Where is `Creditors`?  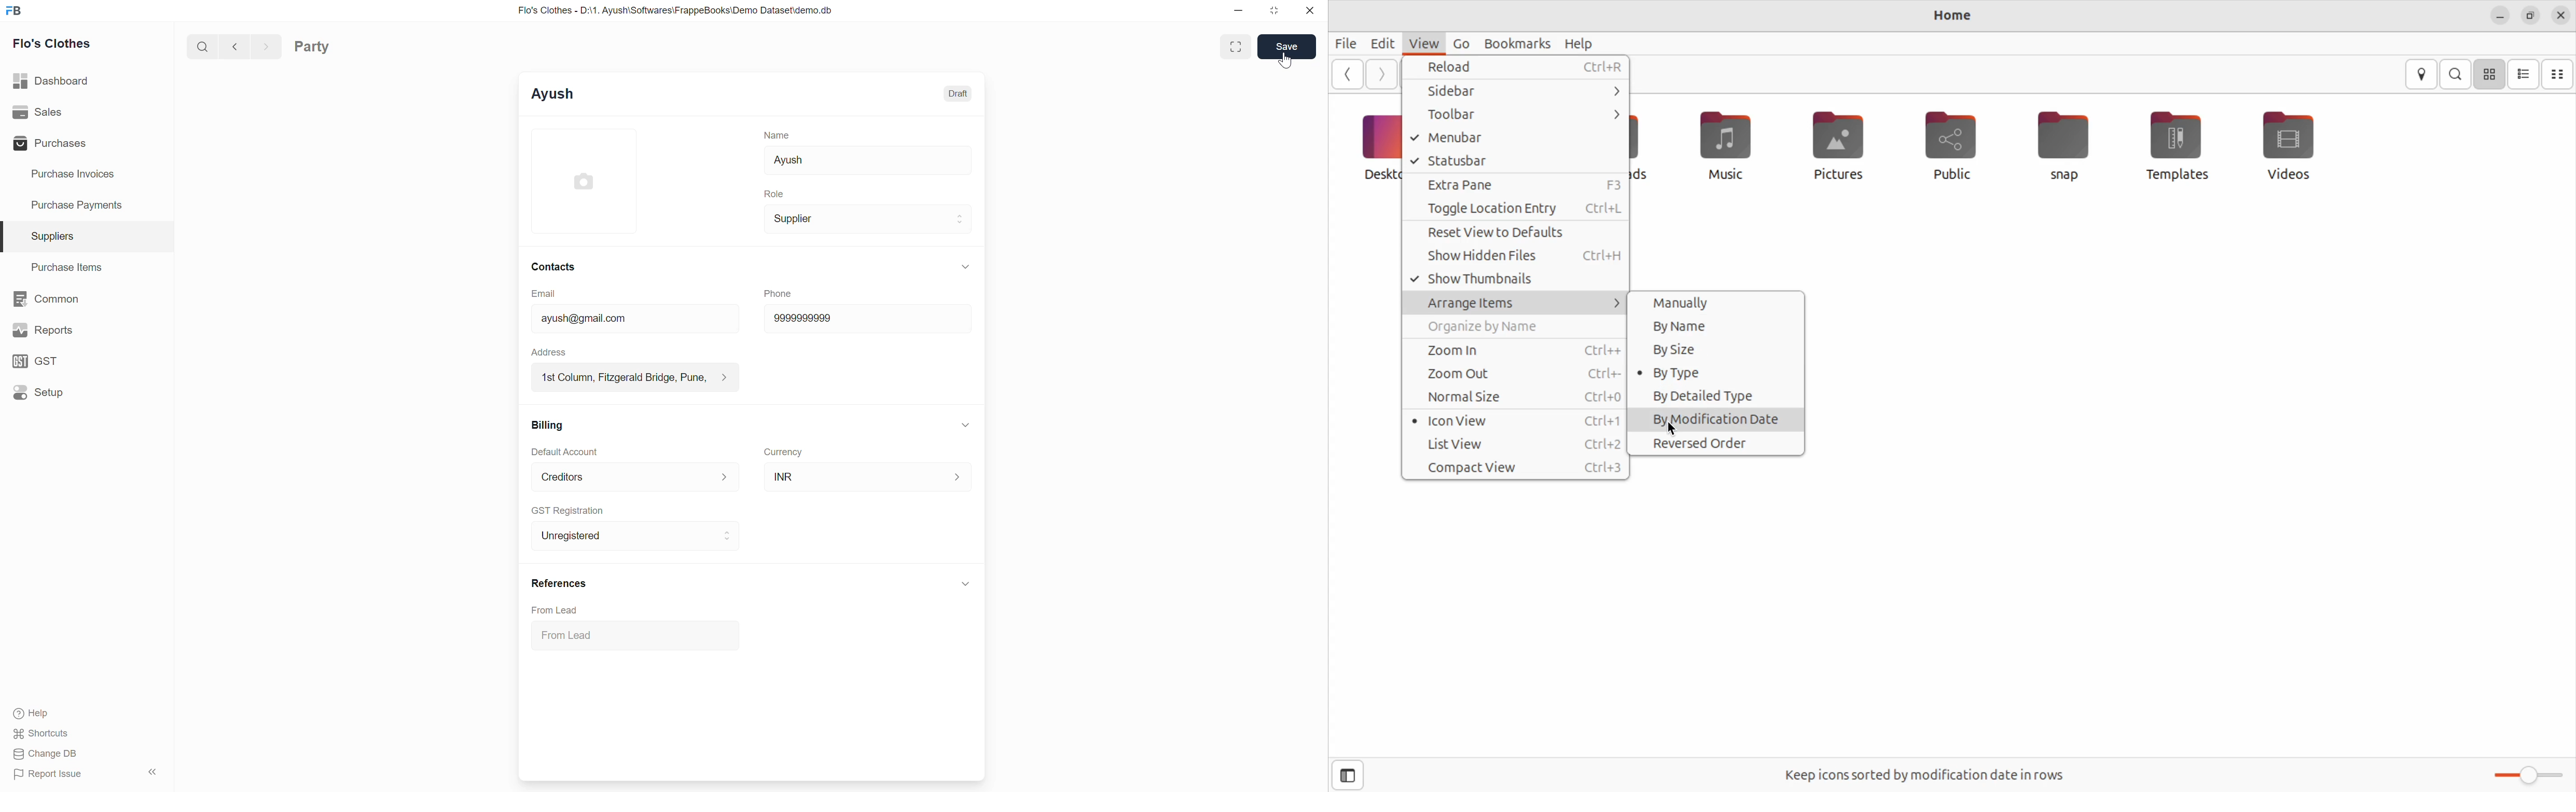
Creditors is located at coordinates (636, 477).